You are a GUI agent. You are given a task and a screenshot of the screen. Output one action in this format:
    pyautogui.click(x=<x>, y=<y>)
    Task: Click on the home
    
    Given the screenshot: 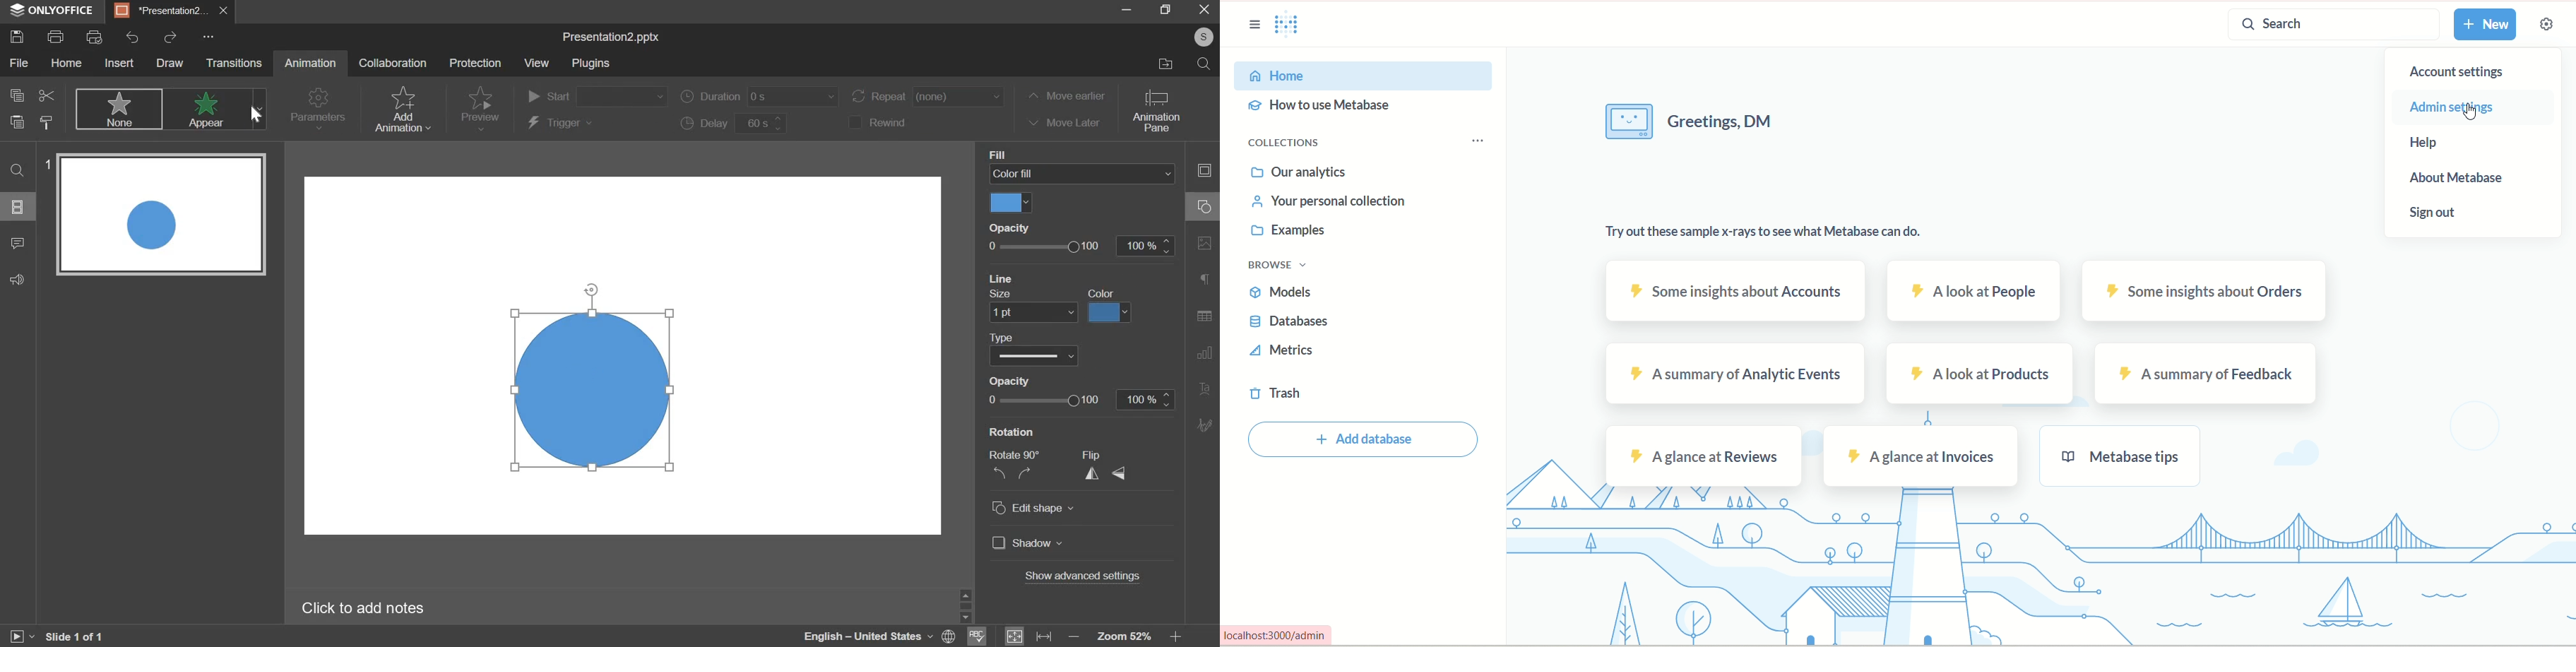 What is the action you would take?
    pyautogui.click(x=1365, y=75)
    